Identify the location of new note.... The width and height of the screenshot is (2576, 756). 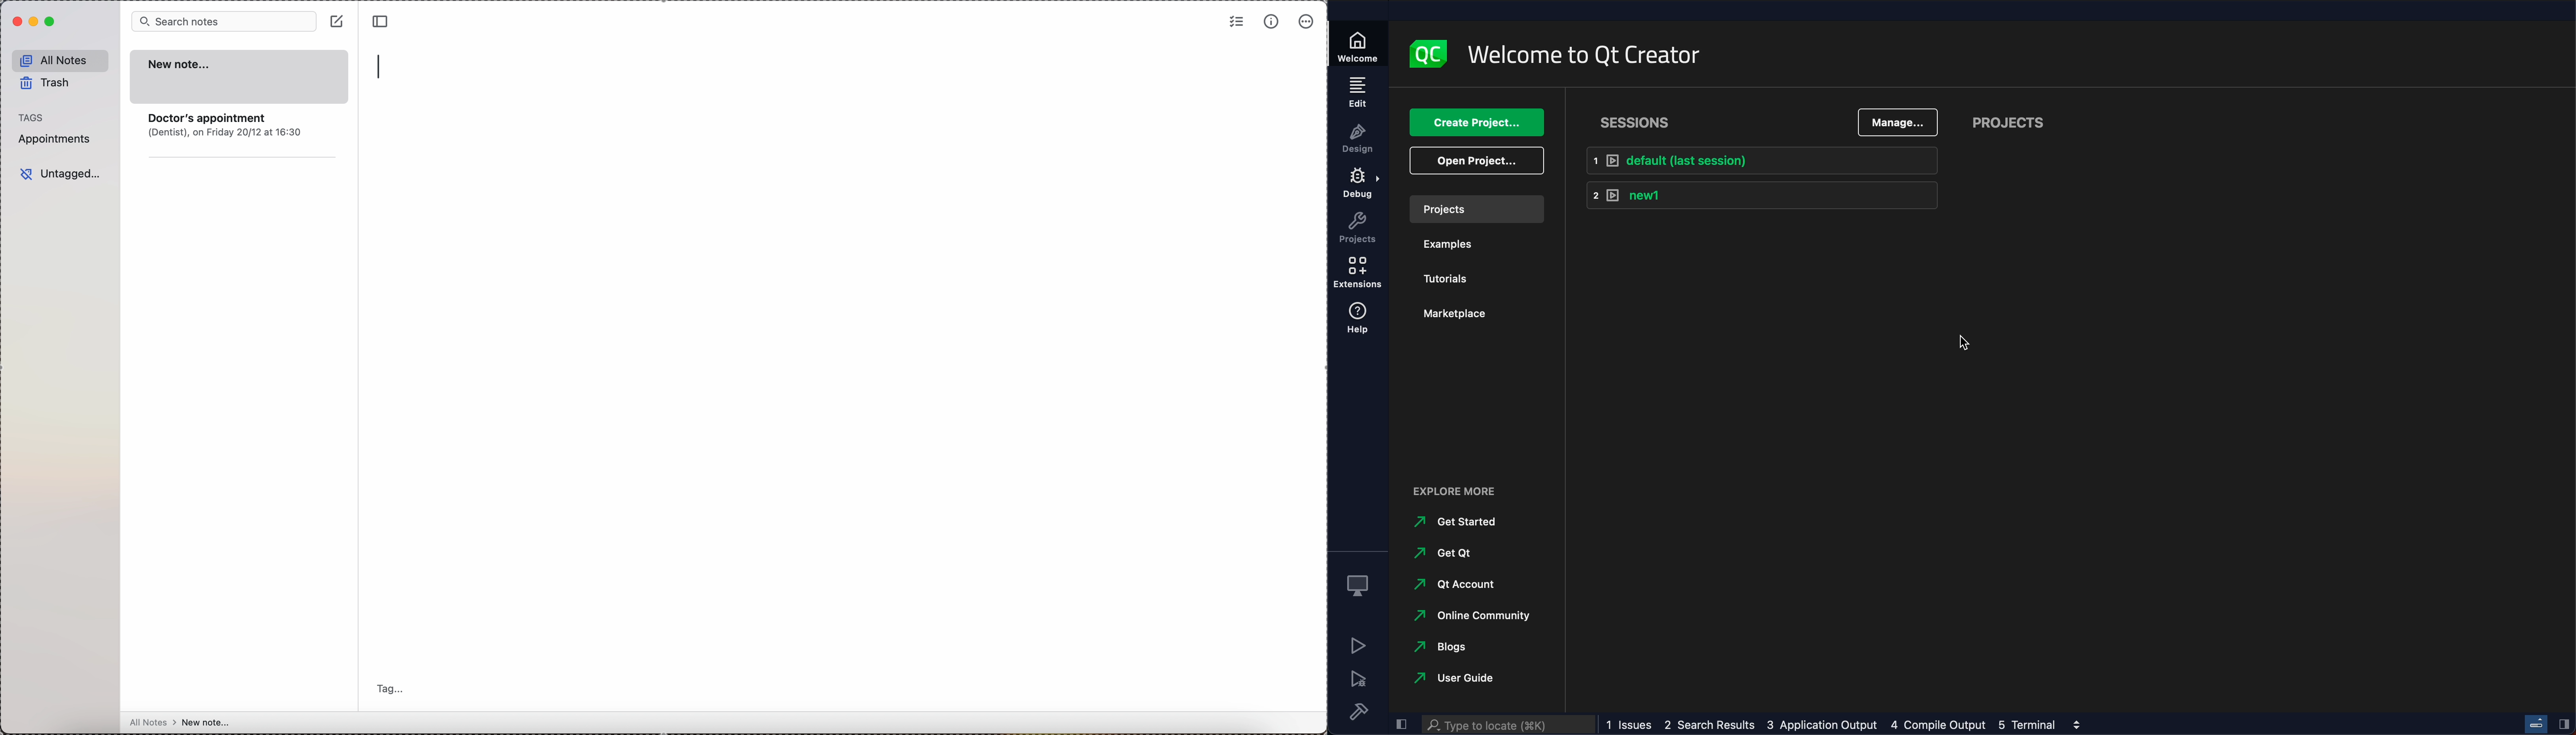
(241, 78).